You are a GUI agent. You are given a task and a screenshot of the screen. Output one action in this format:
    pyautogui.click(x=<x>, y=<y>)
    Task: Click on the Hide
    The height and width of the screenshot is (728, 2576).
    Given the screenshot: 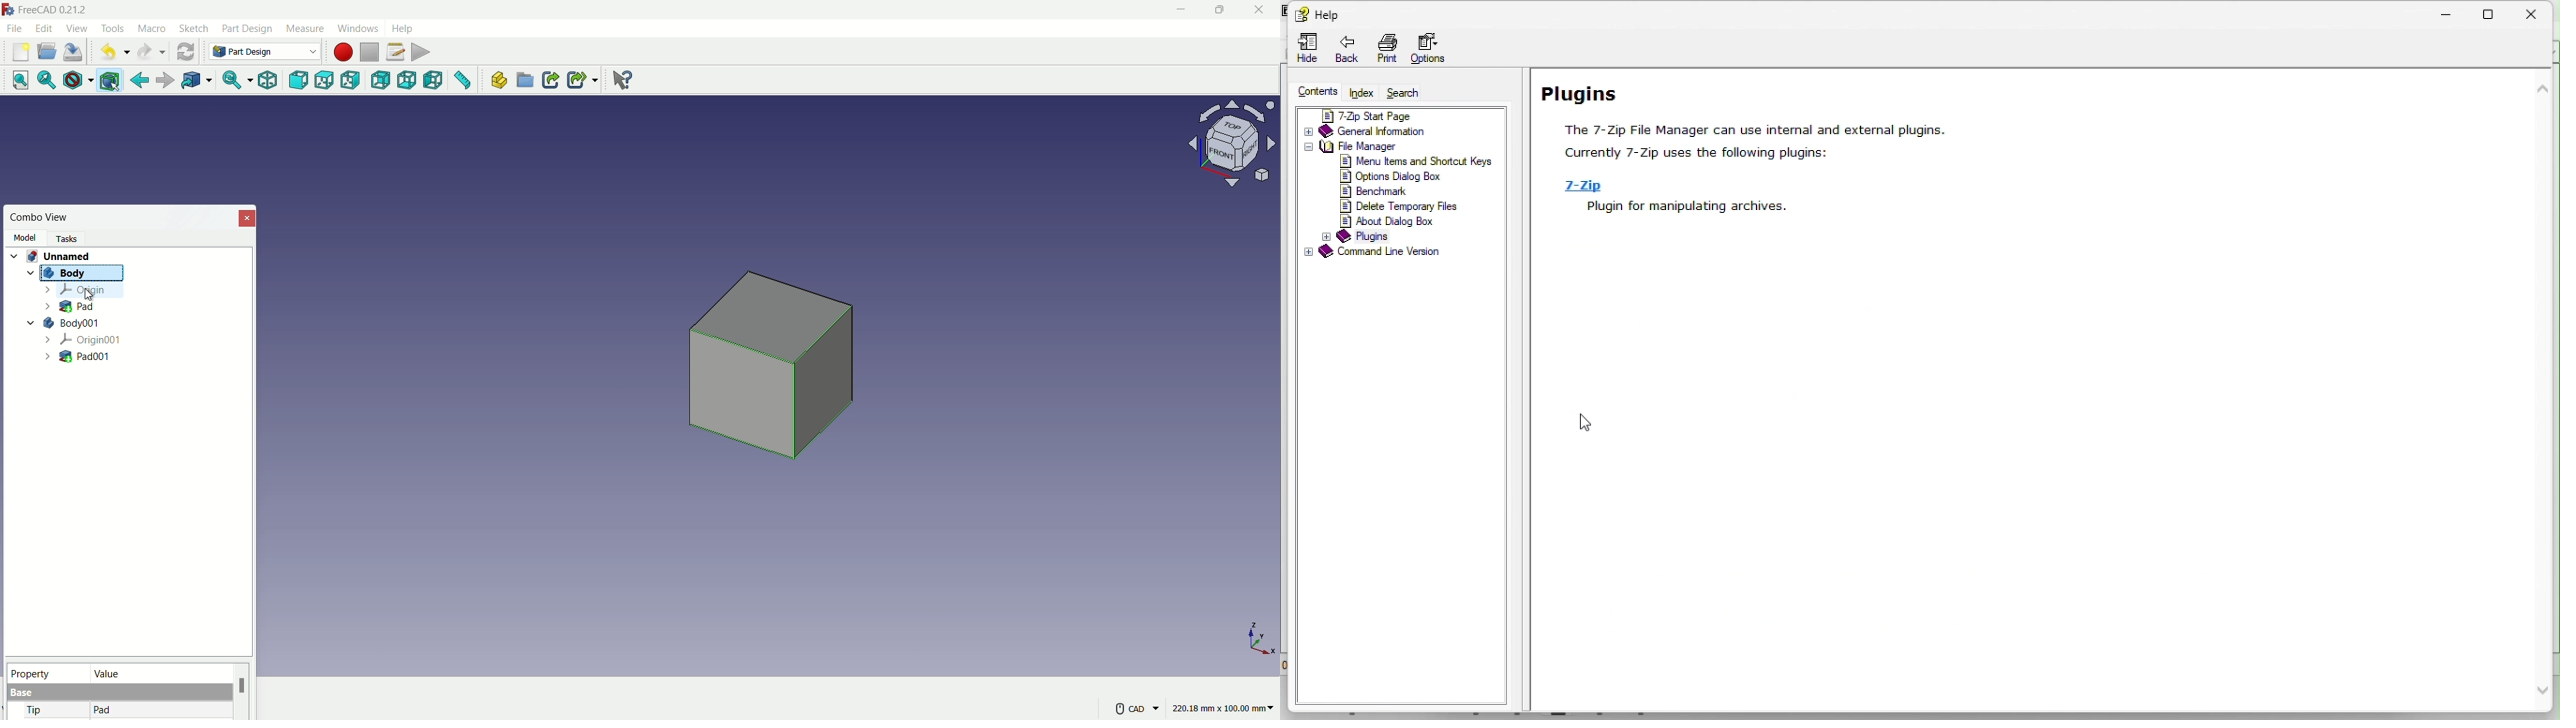 What is the action you would take?
    pyautogui.click(x=1302, y=48)
    